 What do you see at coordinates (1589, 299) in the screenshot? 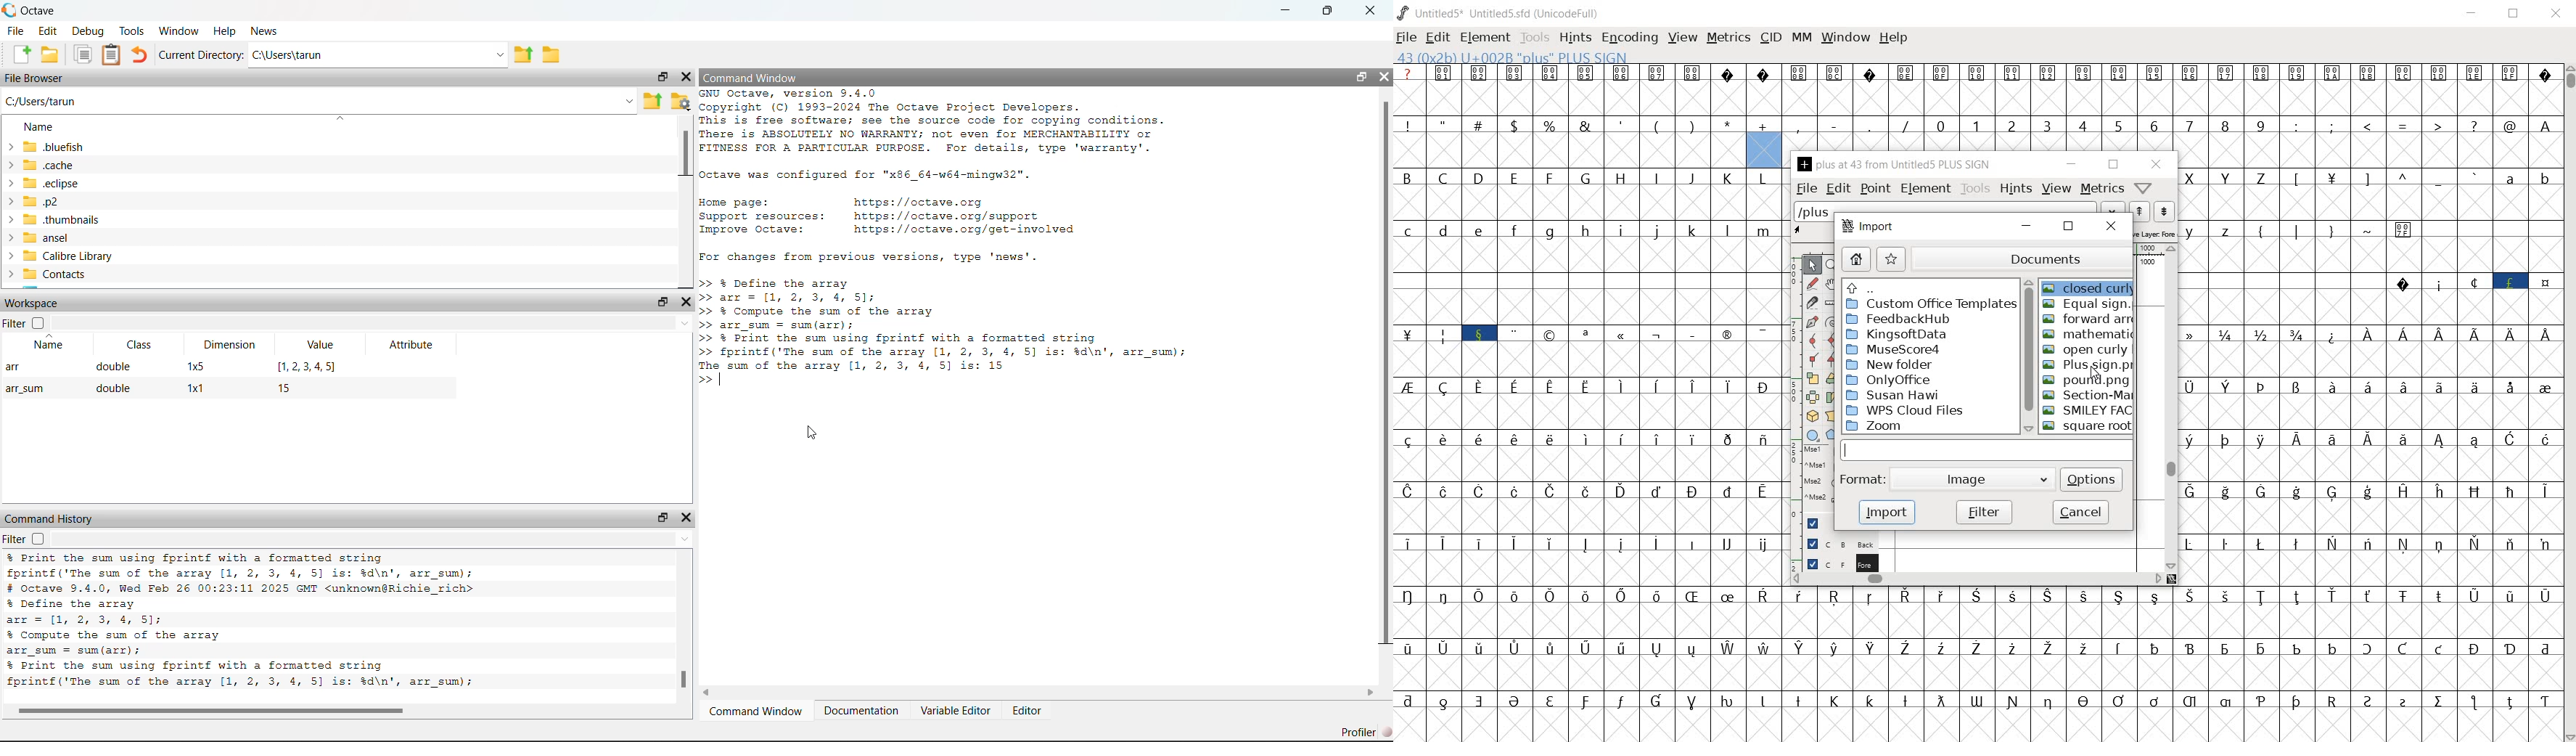
I see `slot` at bounding box center [1589, 299].